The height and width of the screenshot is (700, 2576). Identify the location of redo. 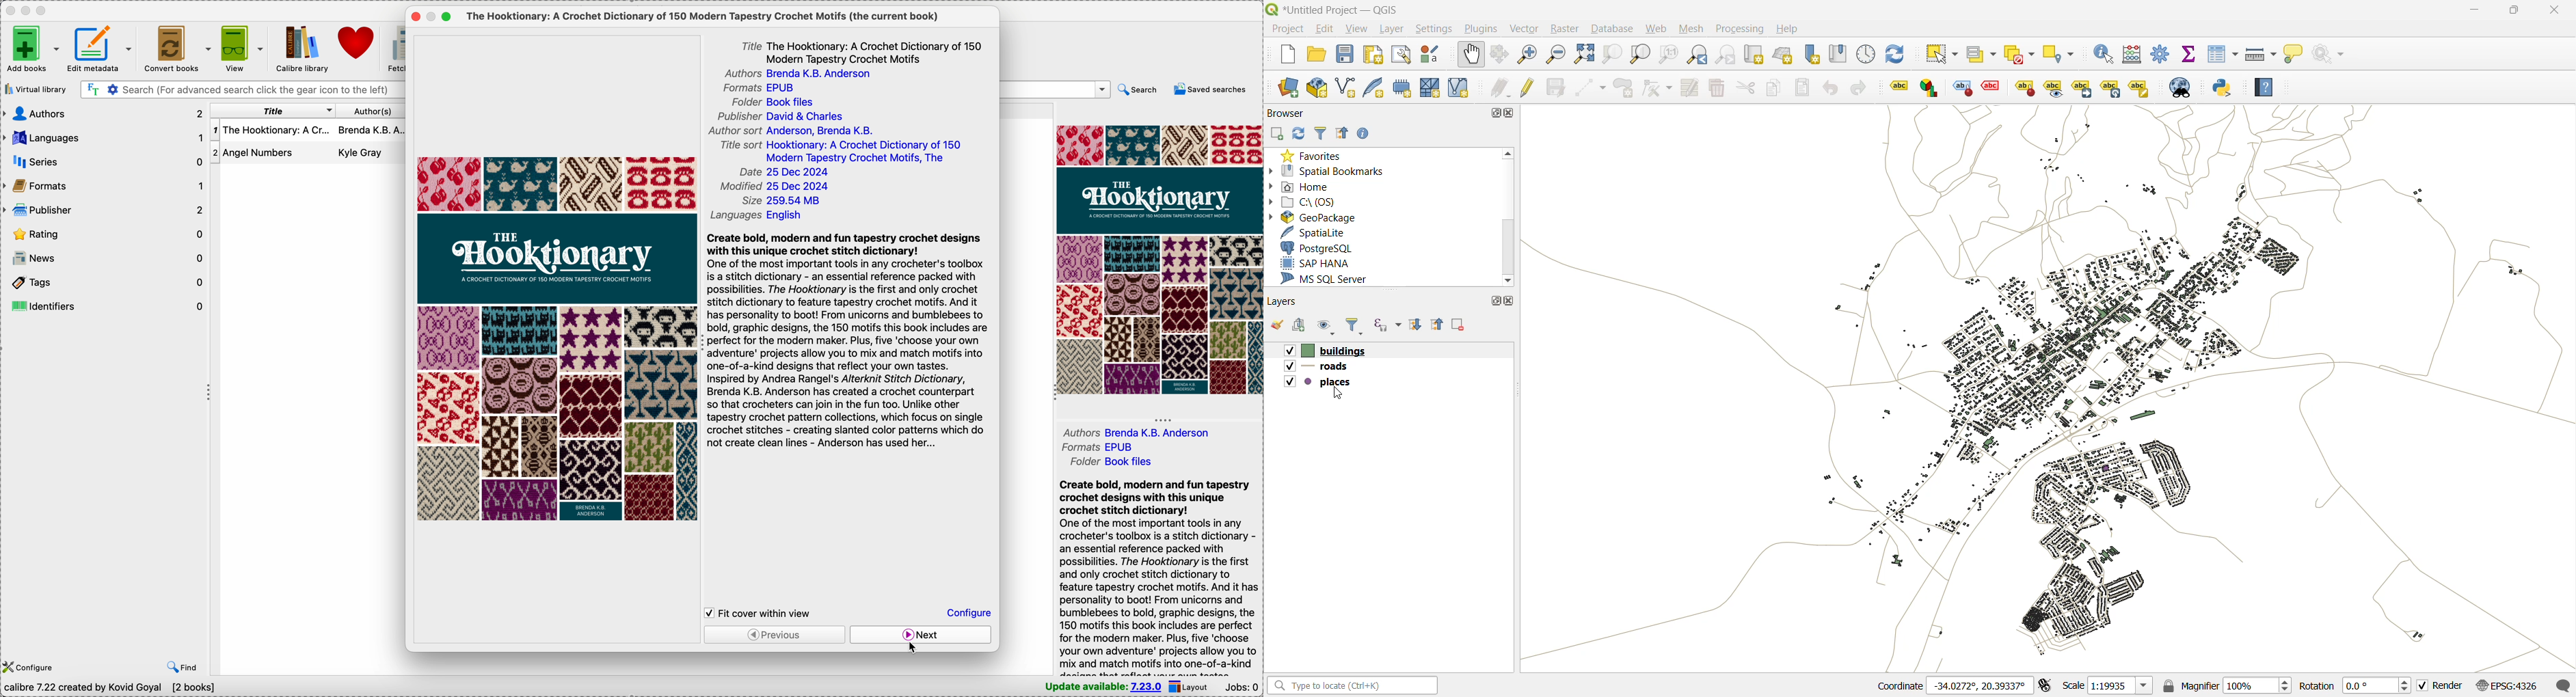
(1861, 86).